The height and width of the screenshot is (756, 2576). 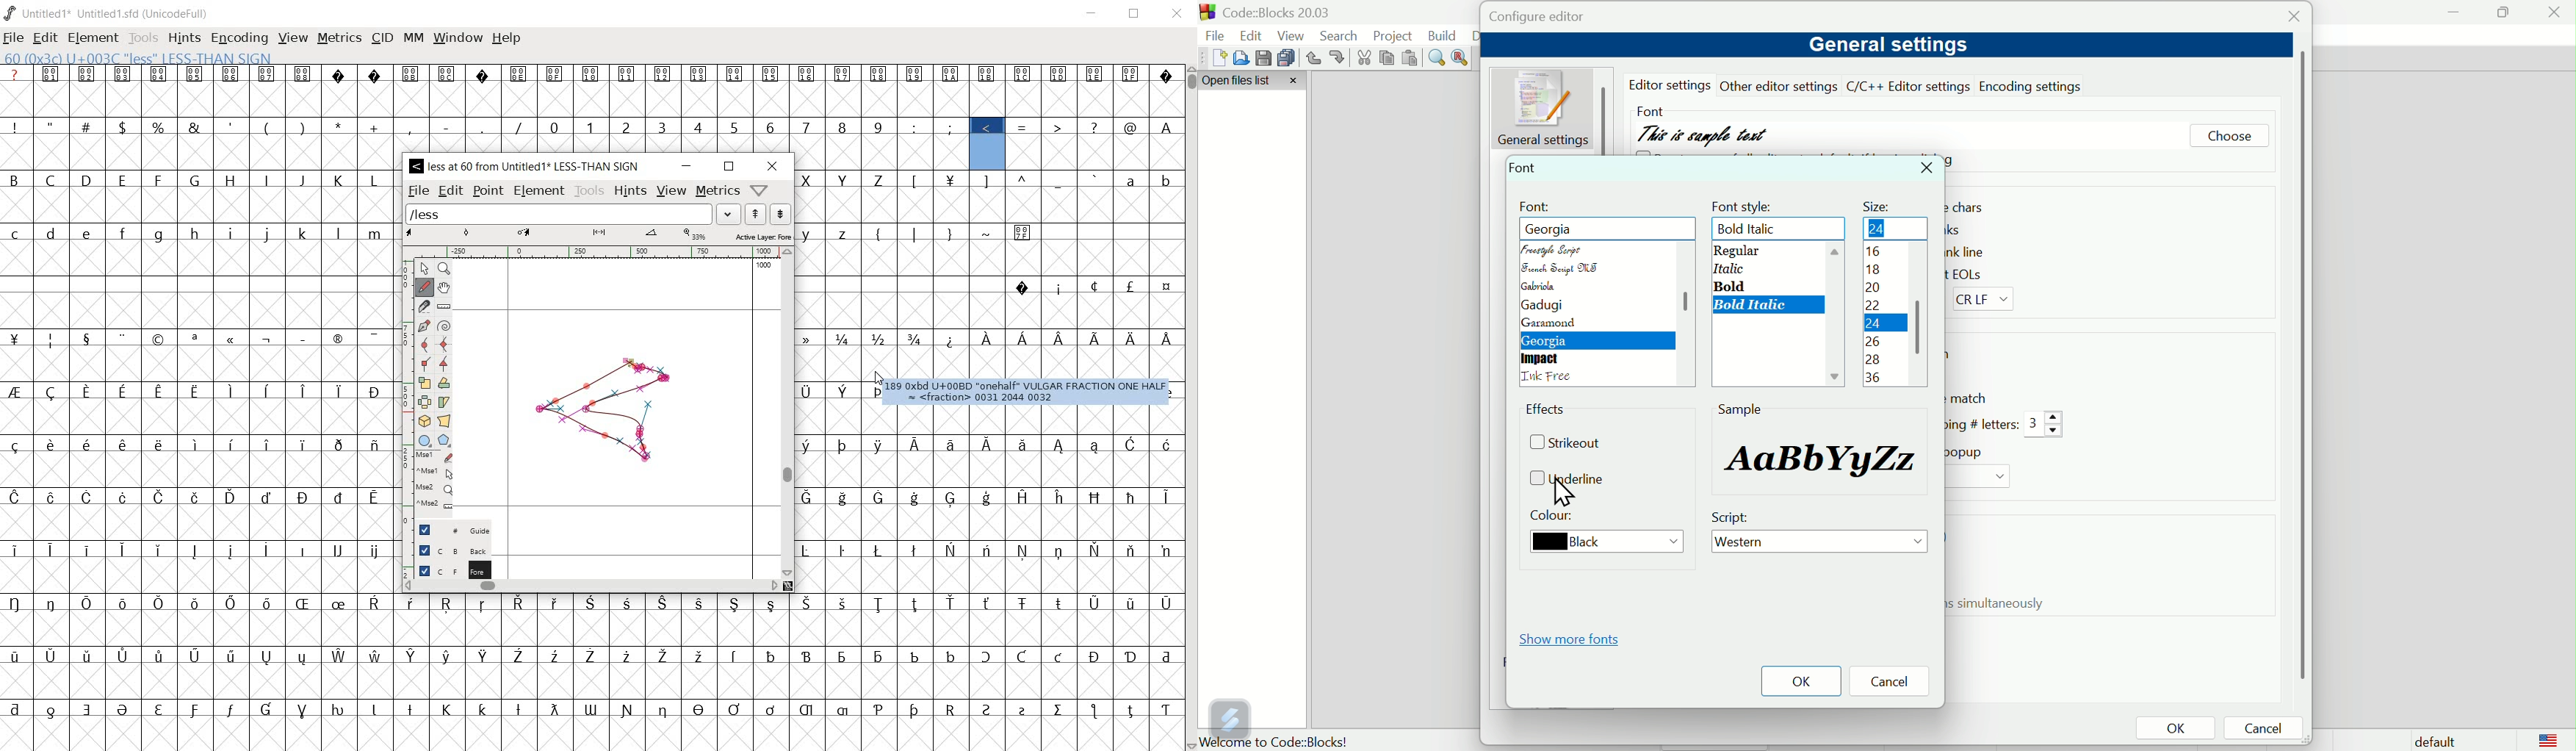 What do you see at coordinates (2454, 12) in the screenshot?
I see `minimise` at bounding box center [2454, 12].